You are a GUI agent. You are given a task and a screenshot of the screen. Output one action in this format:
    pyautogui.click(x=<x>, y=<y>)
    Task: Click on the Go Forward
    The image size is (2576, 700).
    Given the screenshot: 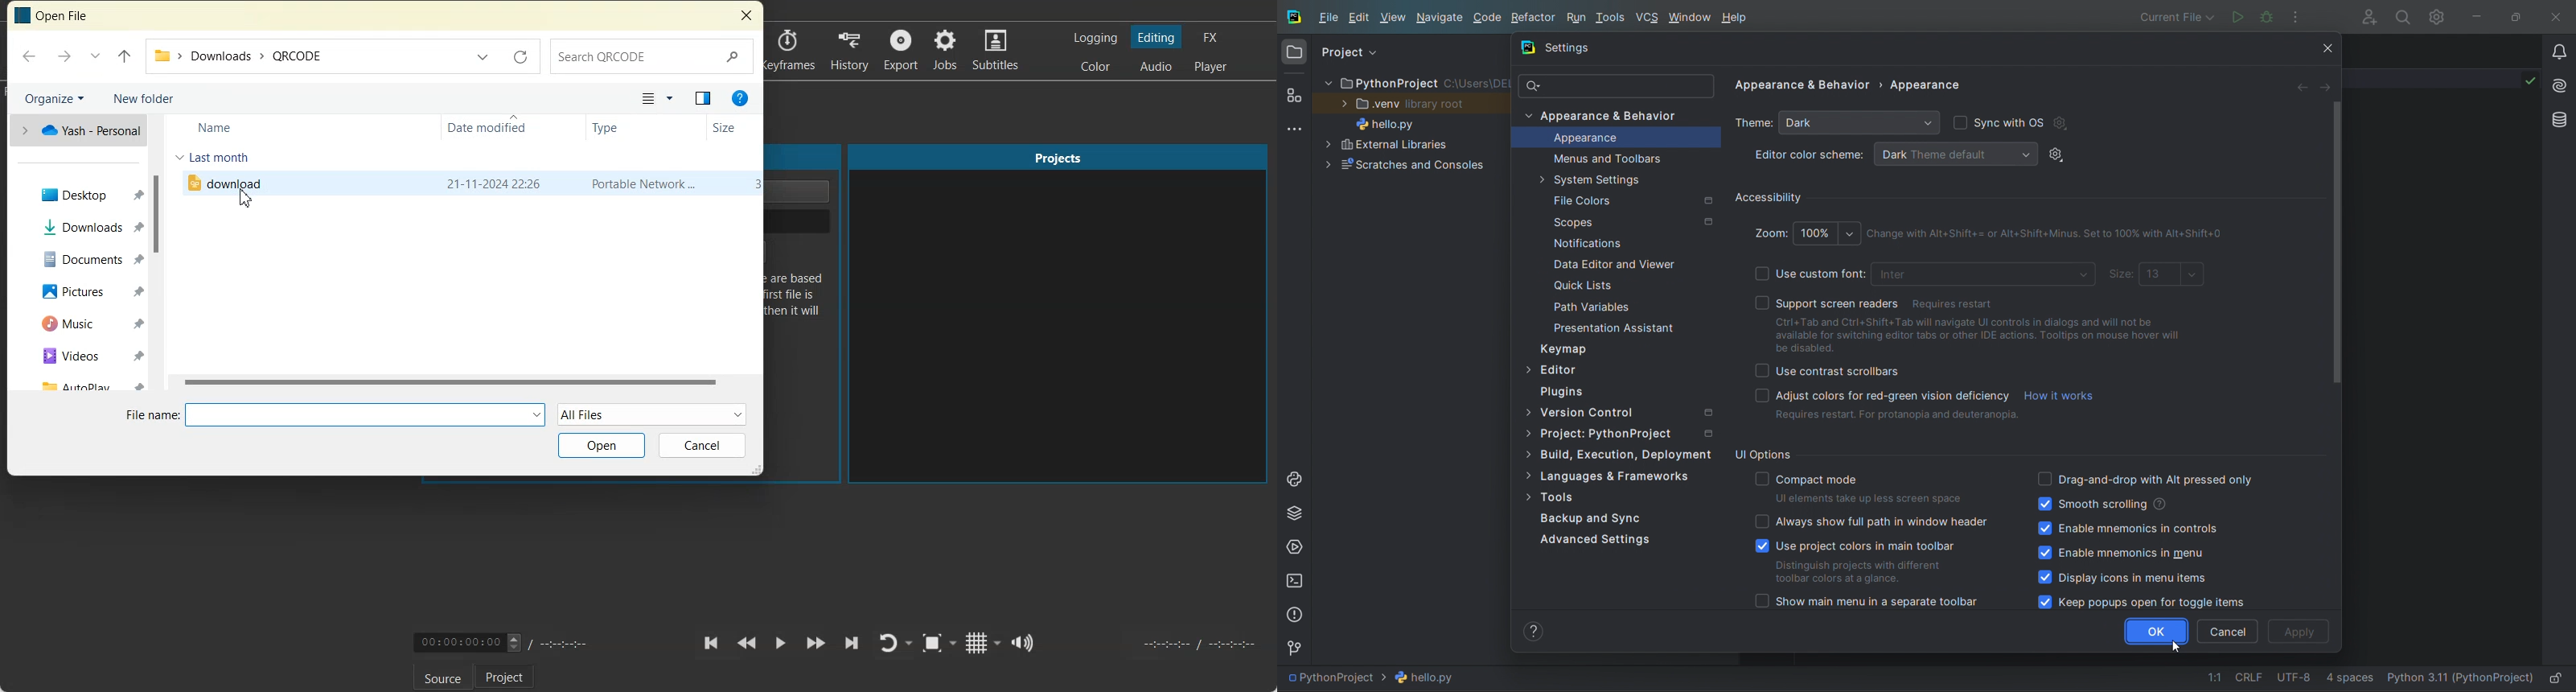 What is the action you would take?
    pyautogui.click(x=63, y=56)
    